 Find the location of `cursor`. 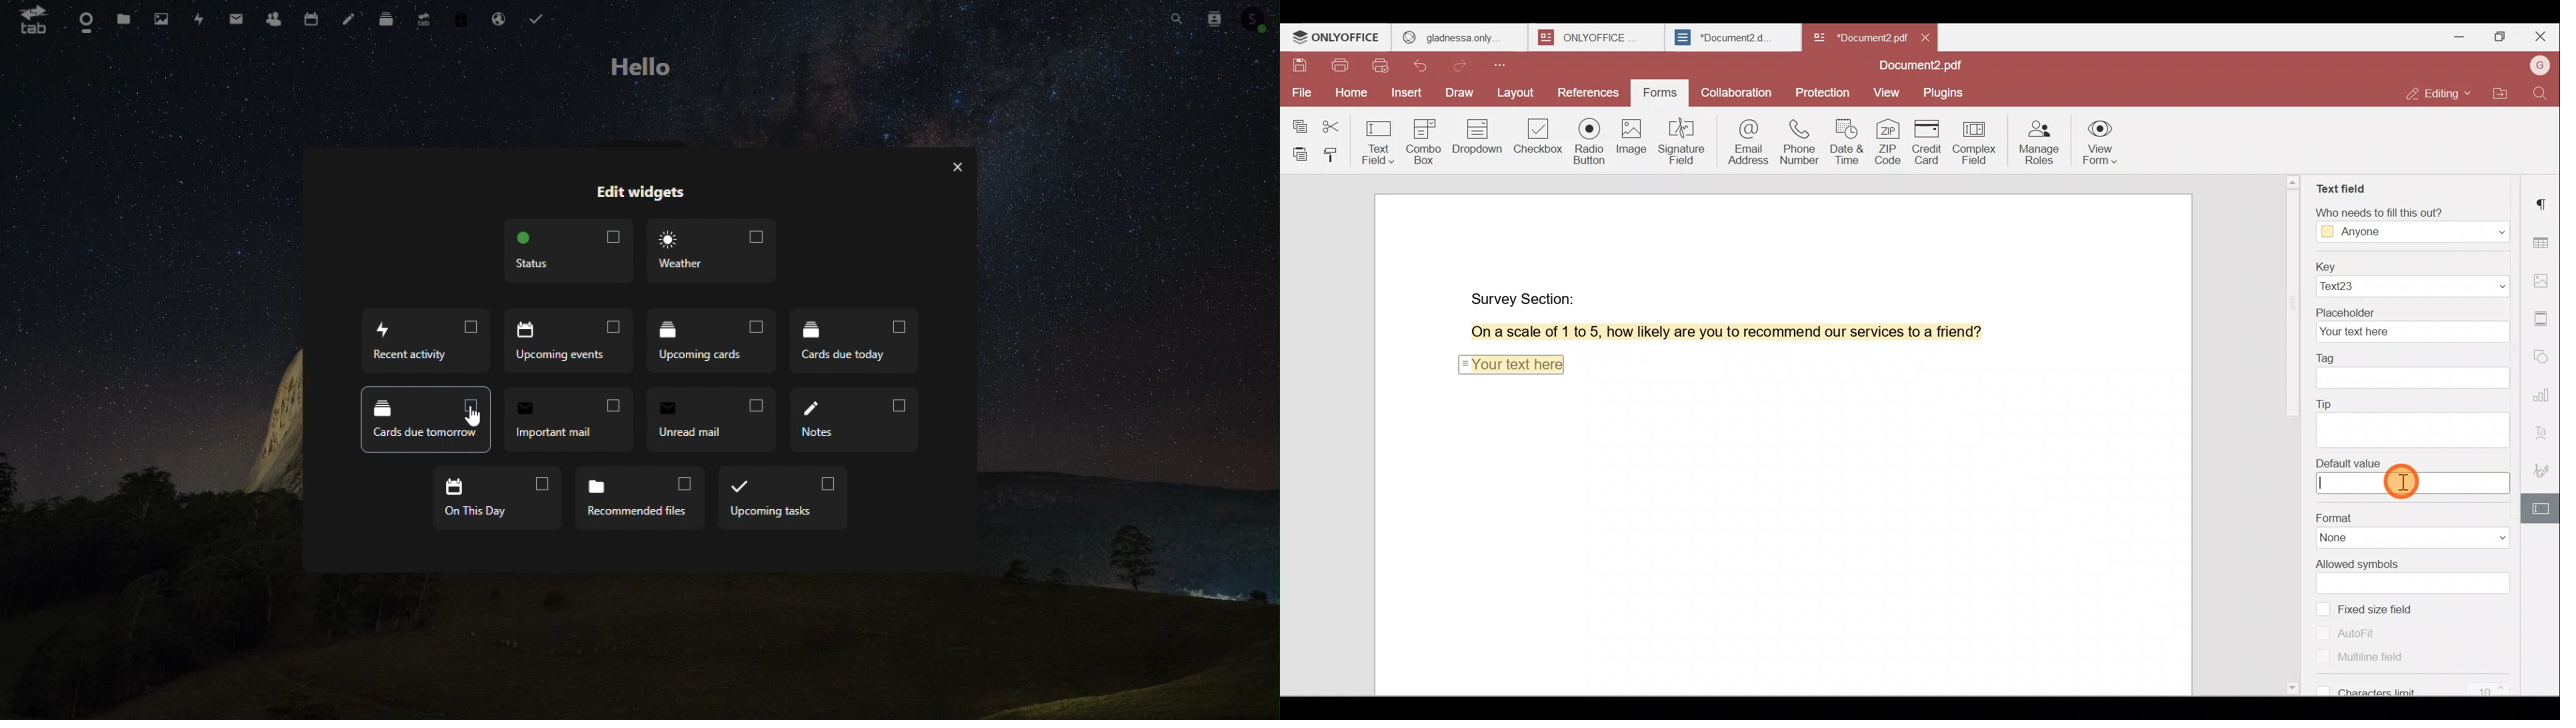

cursor is located at coordinates (473, 419).